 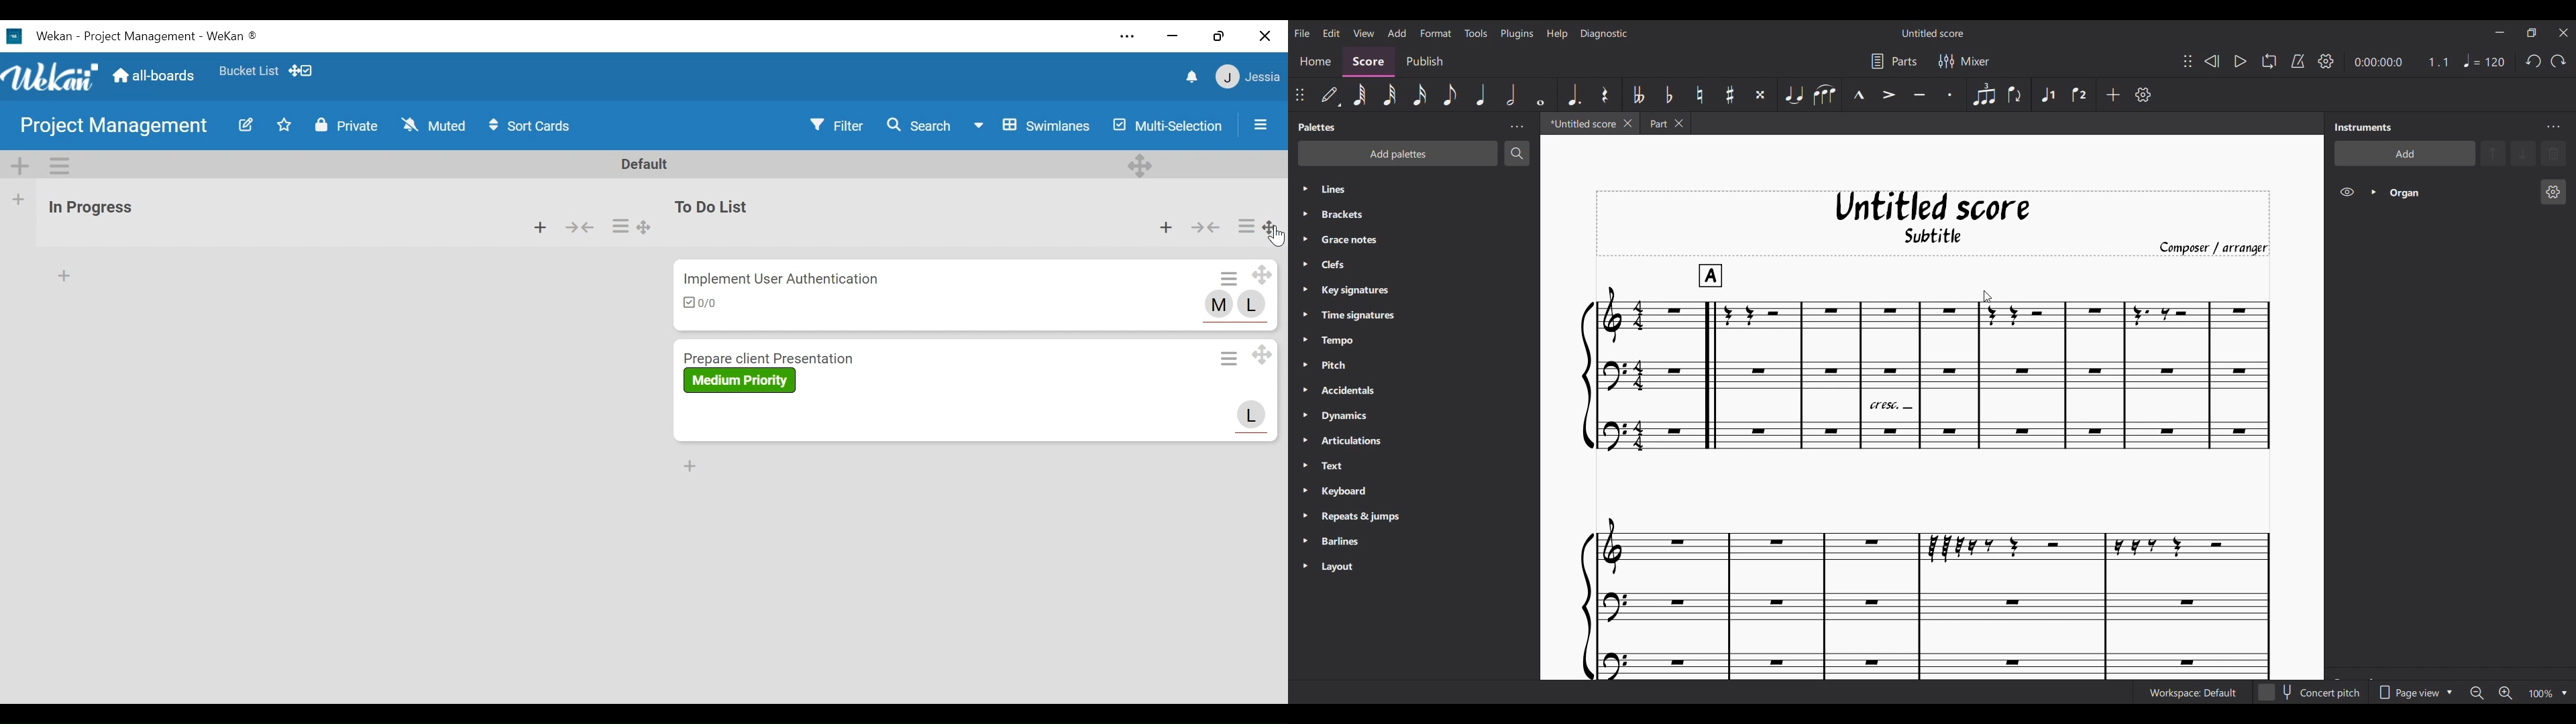 I want to click on Desktop drag handles, so click(x=1140, y=164).